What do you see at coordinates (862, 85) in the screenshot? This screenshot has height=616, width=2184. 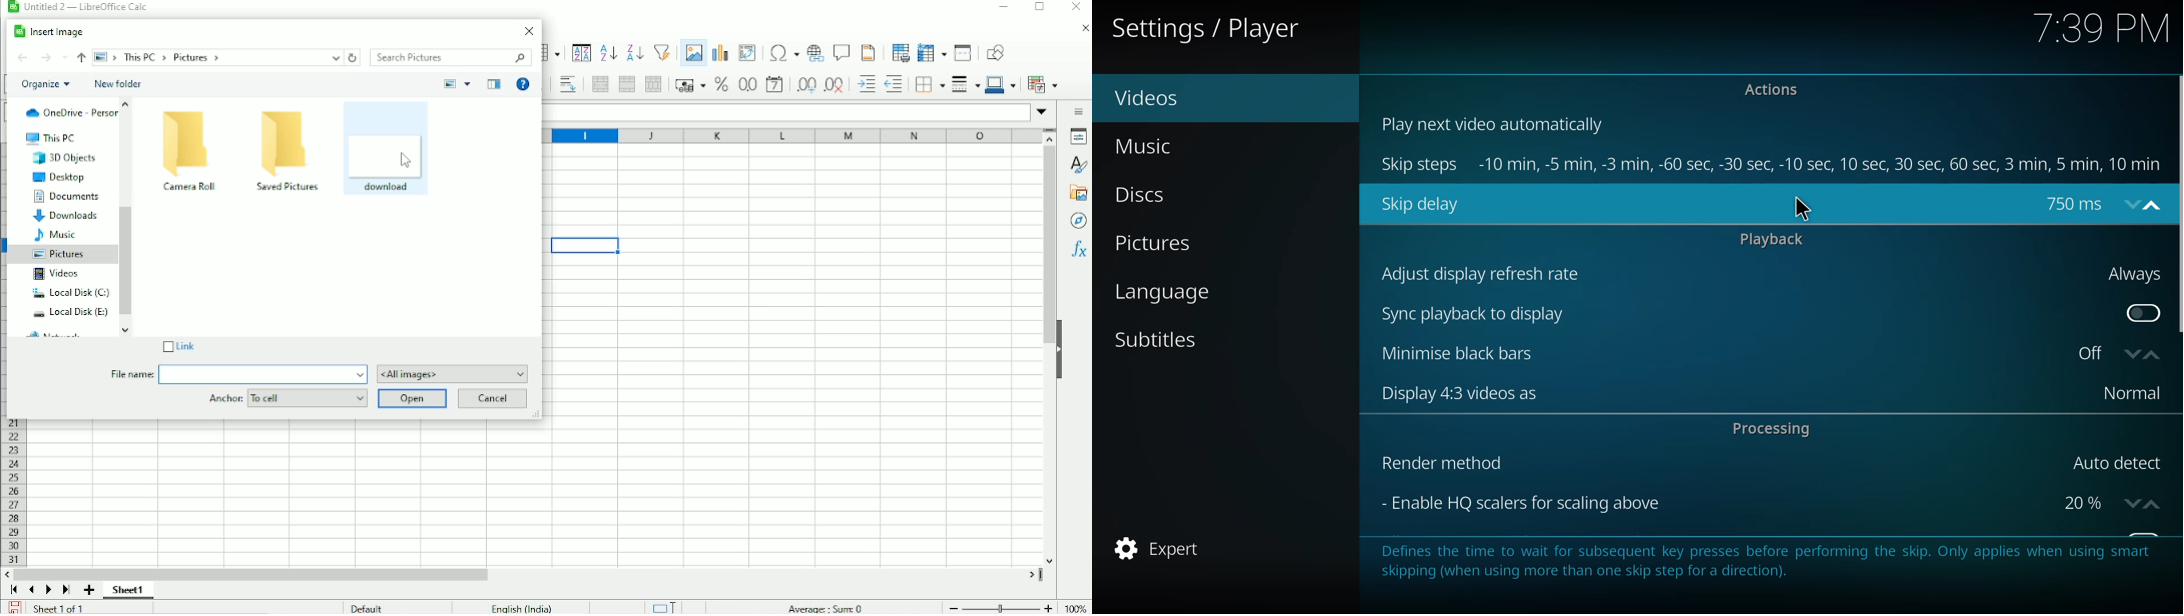 I see `Increase indent` at bounding box center [862, 85].